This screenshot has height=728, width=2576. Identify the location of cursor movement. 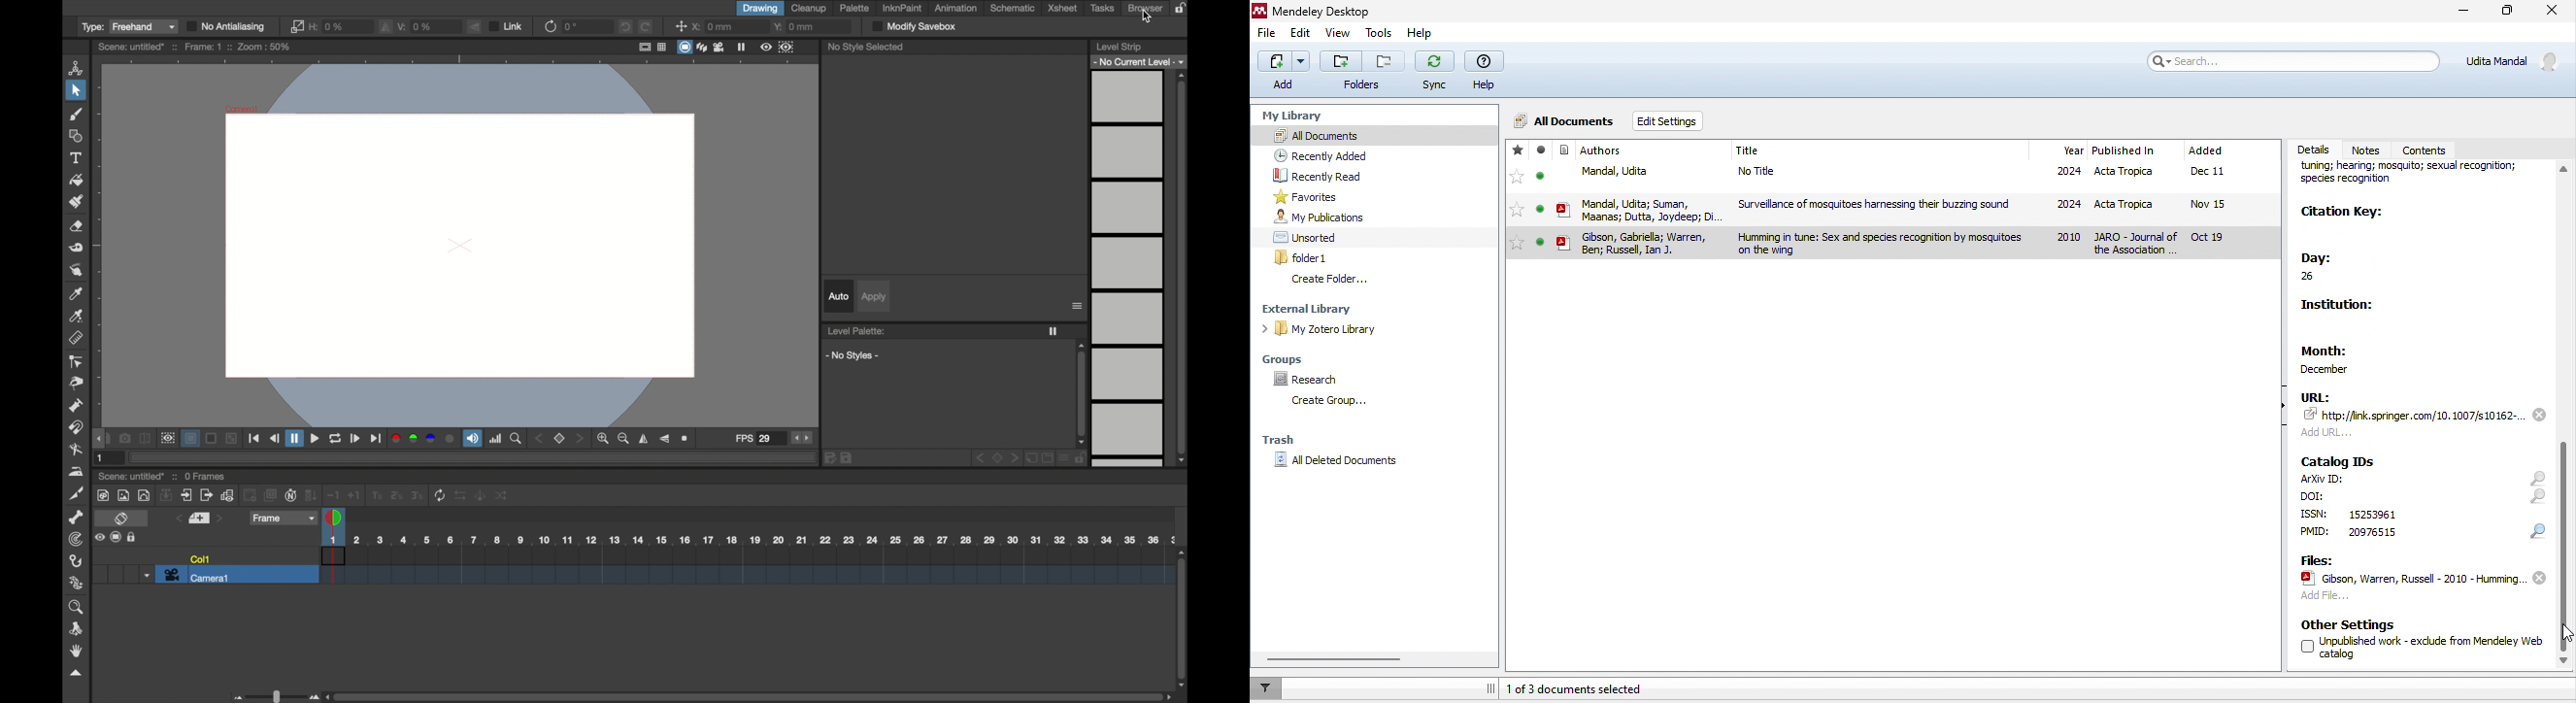
(2565, 636).